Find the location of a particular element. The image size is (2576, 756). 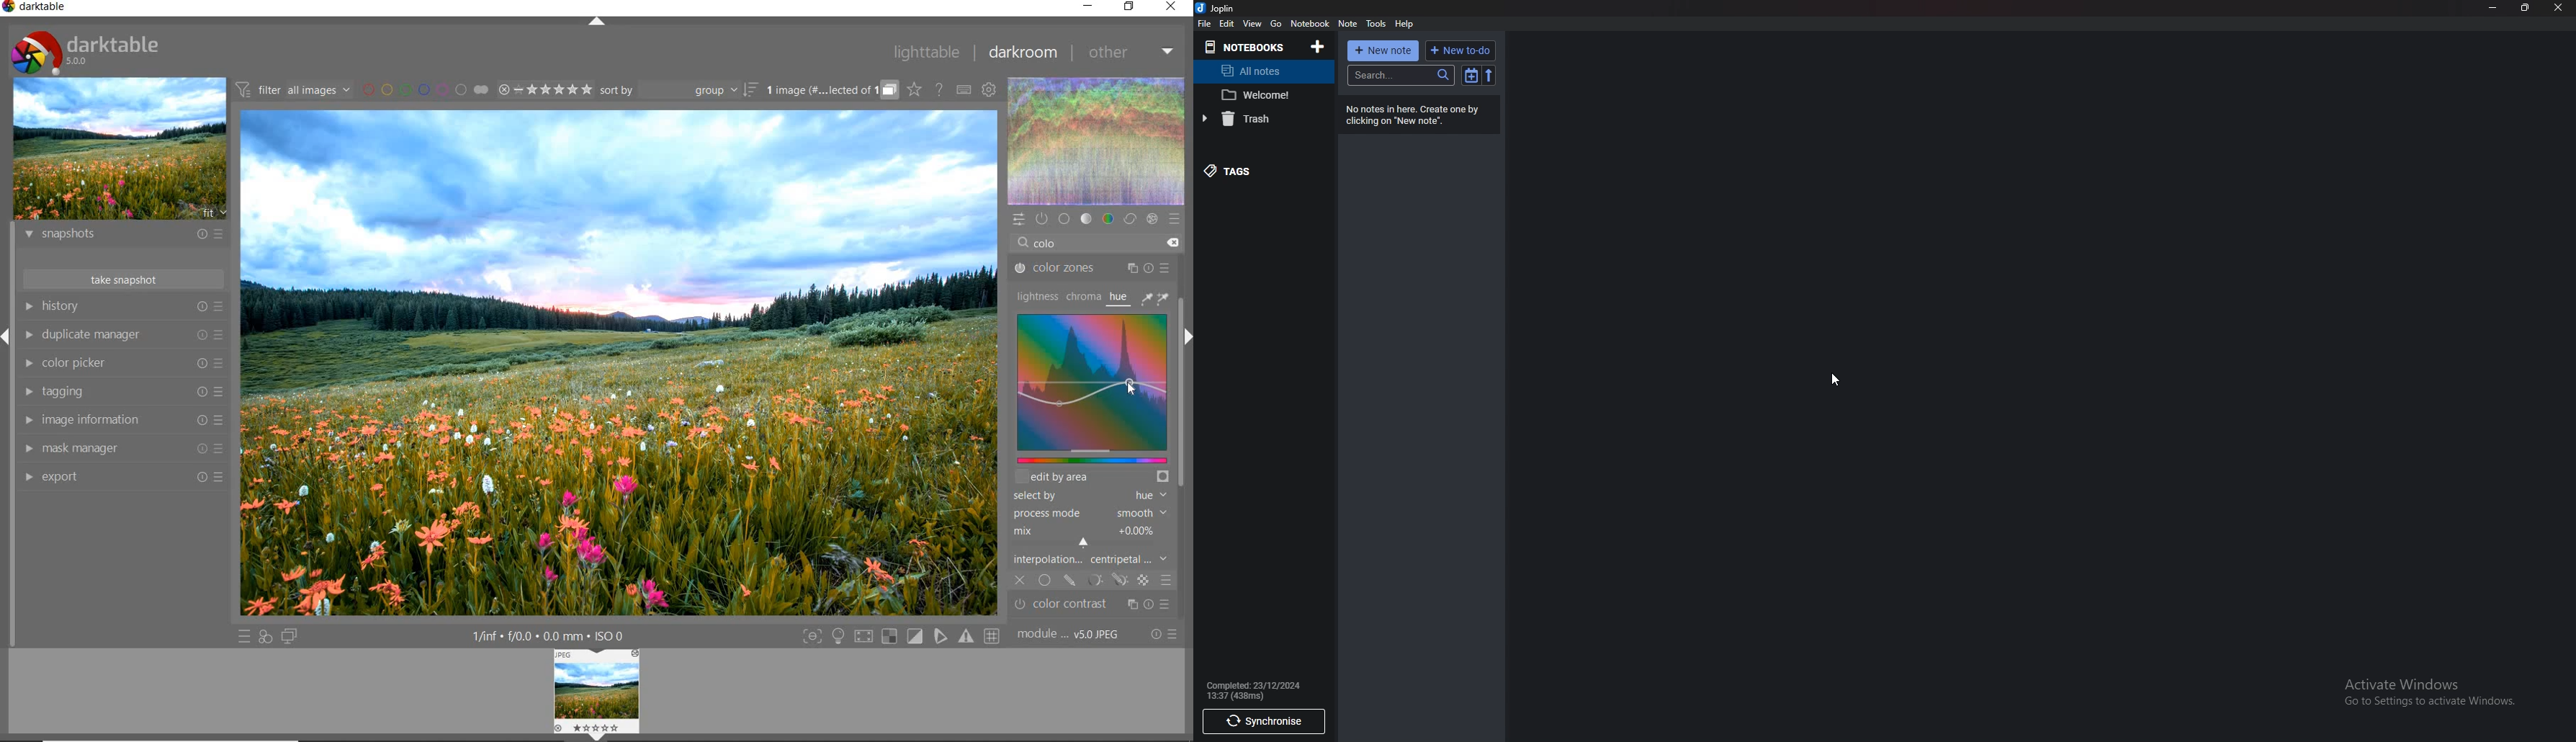

Colorize is located at coordinates (1090, 391).